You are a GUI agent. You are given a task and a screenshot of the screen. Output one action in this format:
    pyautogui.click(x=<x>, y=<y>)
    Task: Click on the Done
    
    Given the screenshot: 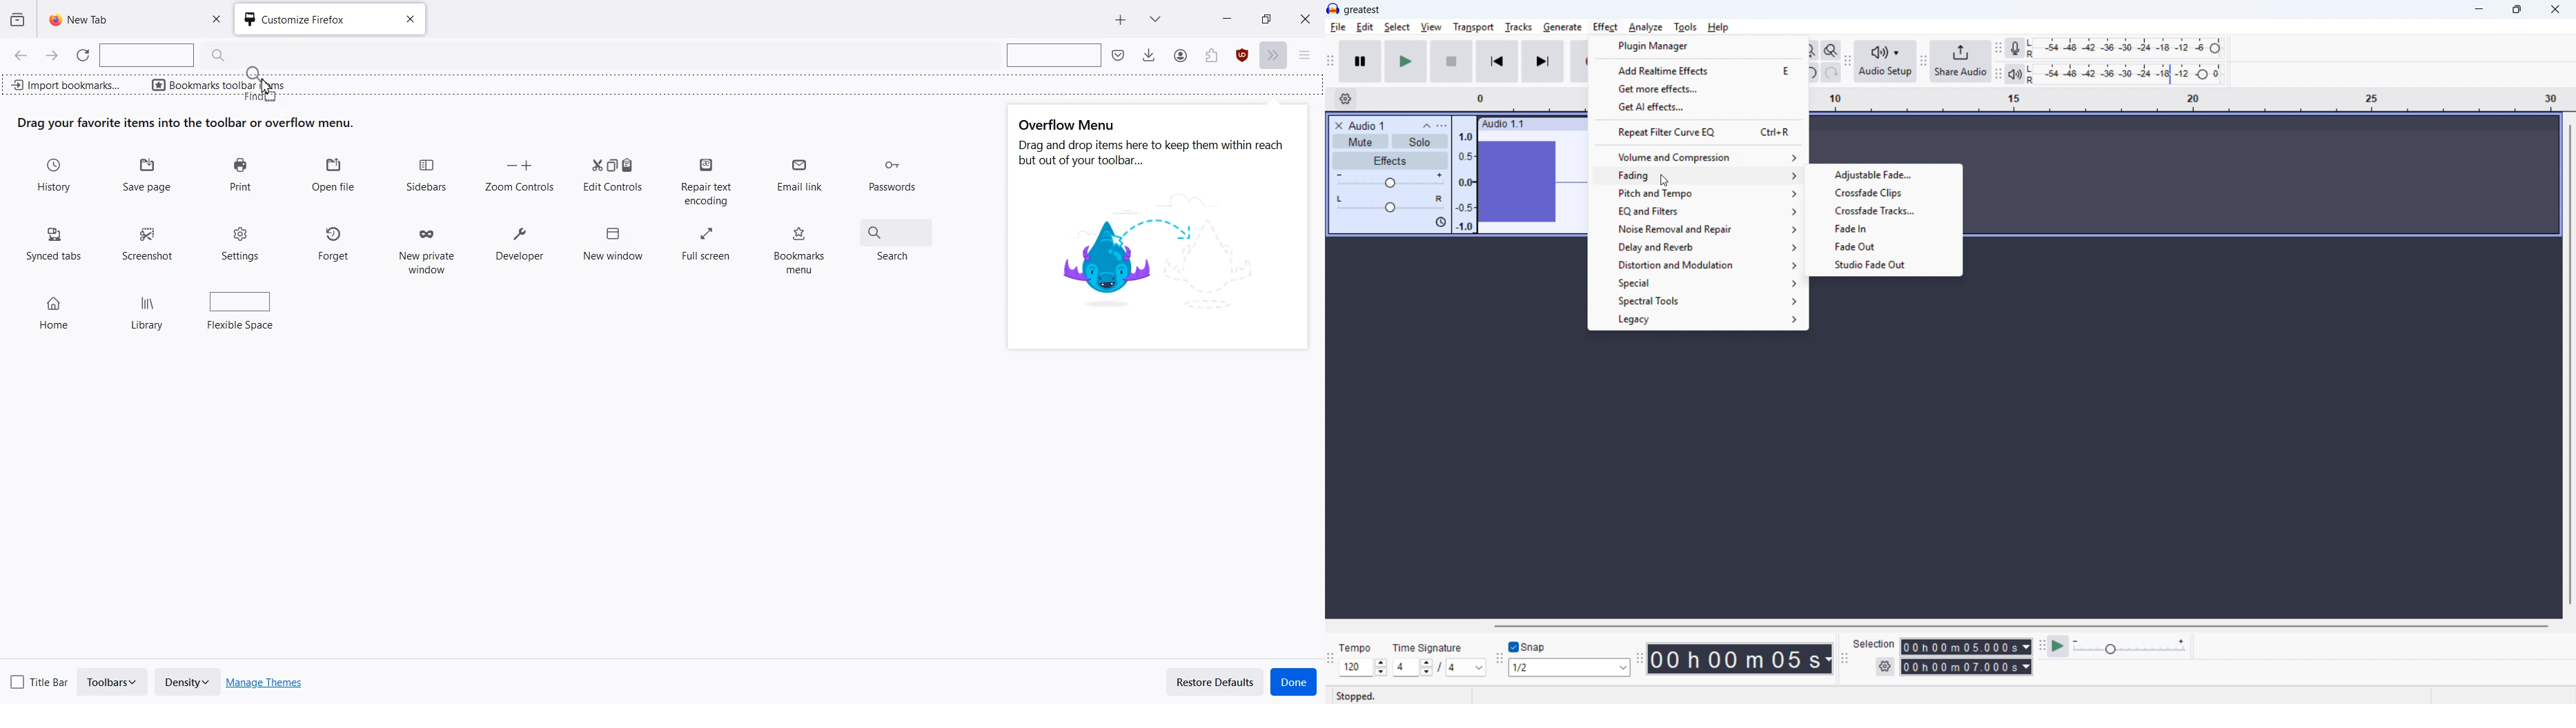 What is the action you would take?
    pyautogui.click(x=1294, y=682)
    